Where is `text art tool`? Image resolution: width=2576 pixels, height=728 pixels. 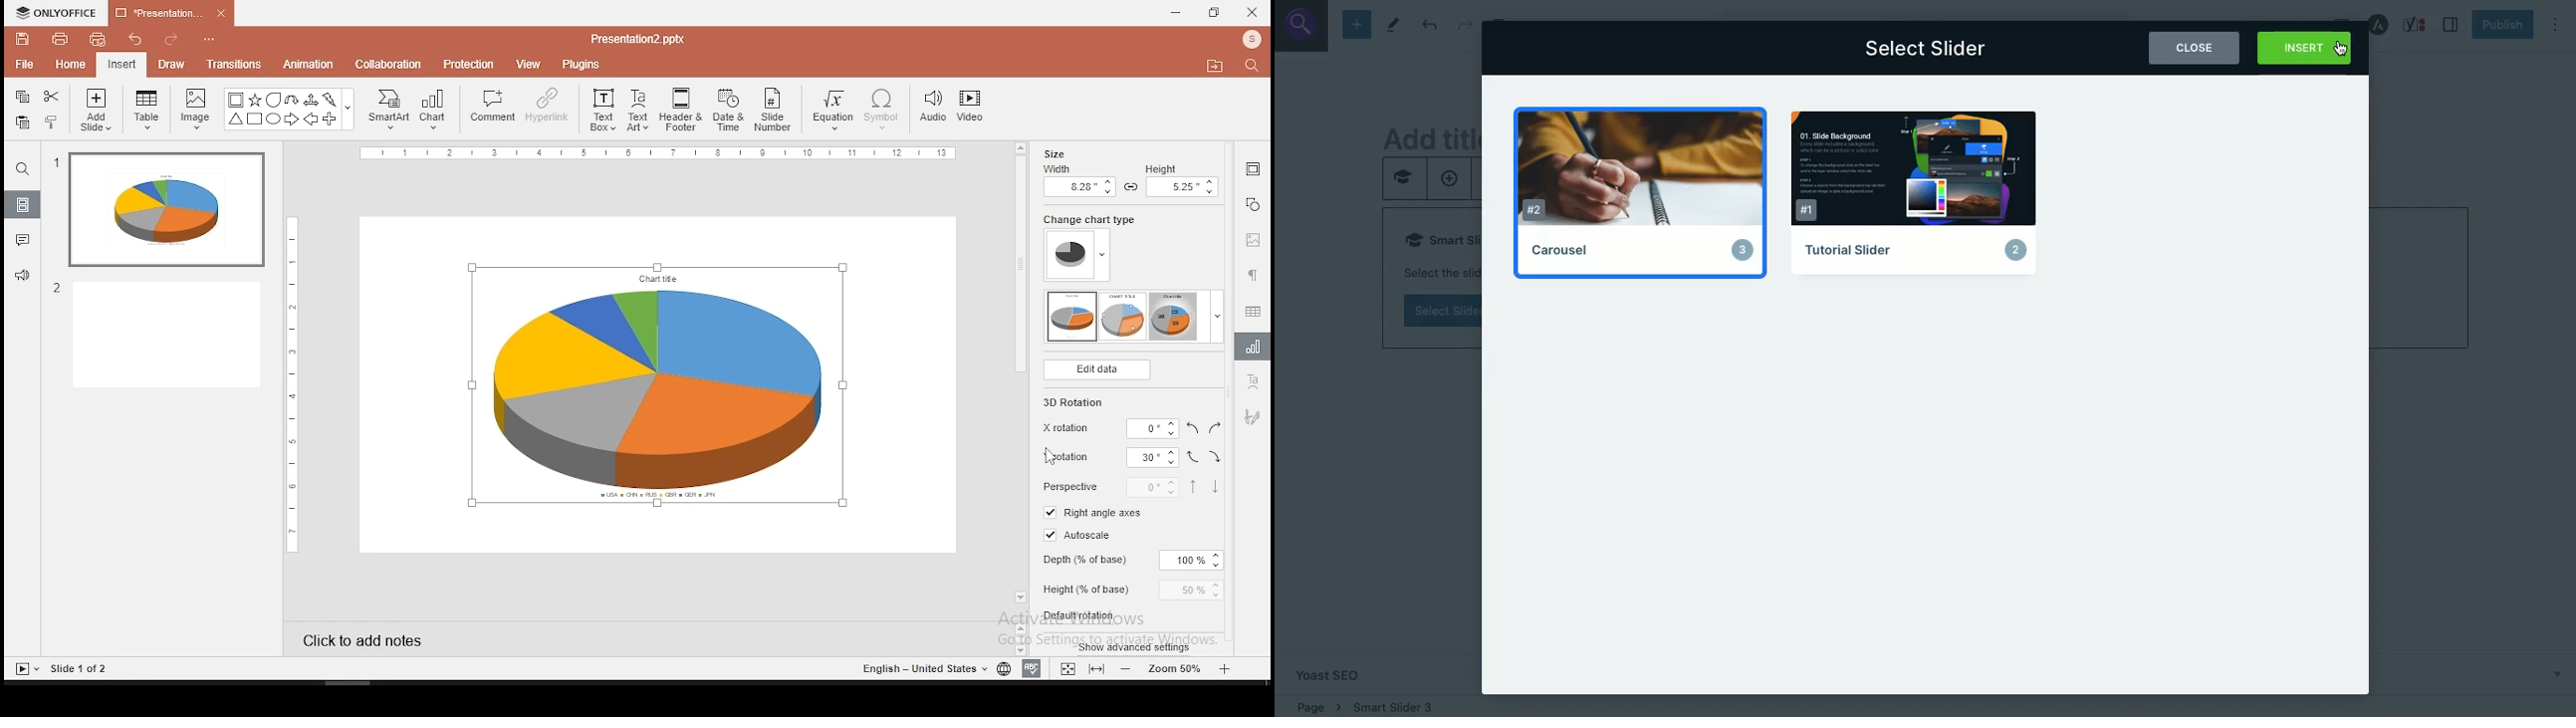
text art tool is located at coordinates (1252, 380).